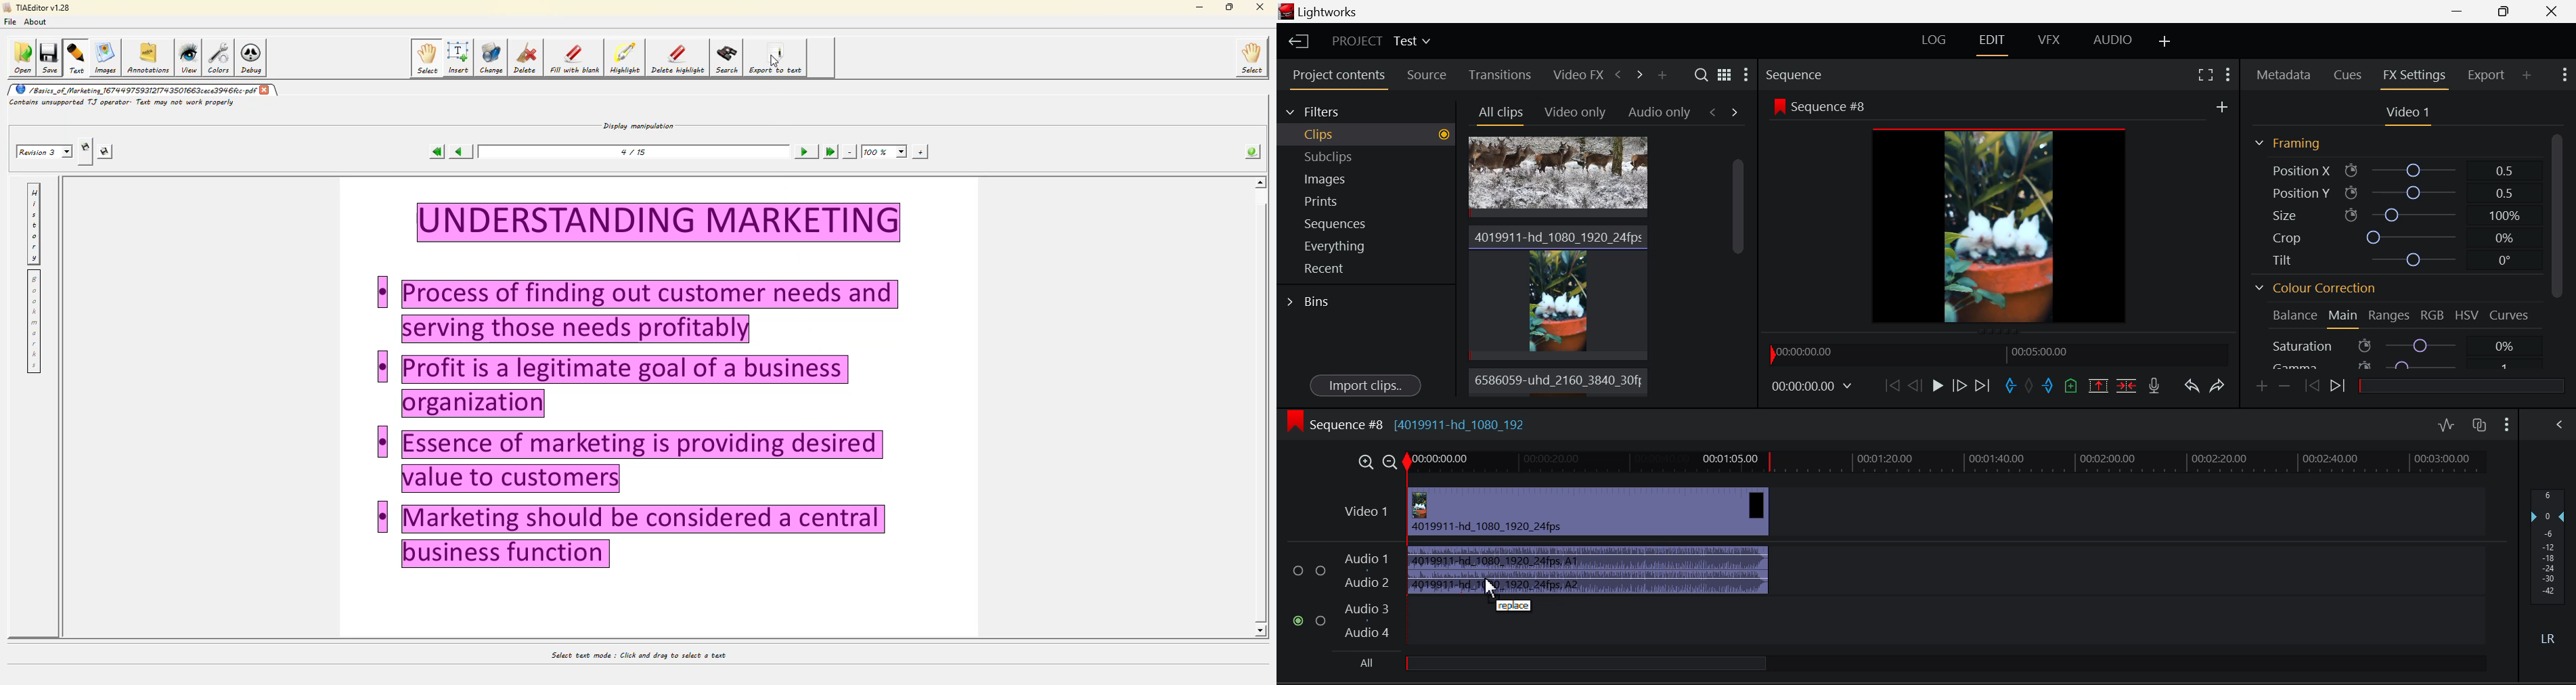 This screenshot has width=2576, height=700. Describe the element at coordinates (2399, 259) in the screenshot. I see `Tilt` at that location.